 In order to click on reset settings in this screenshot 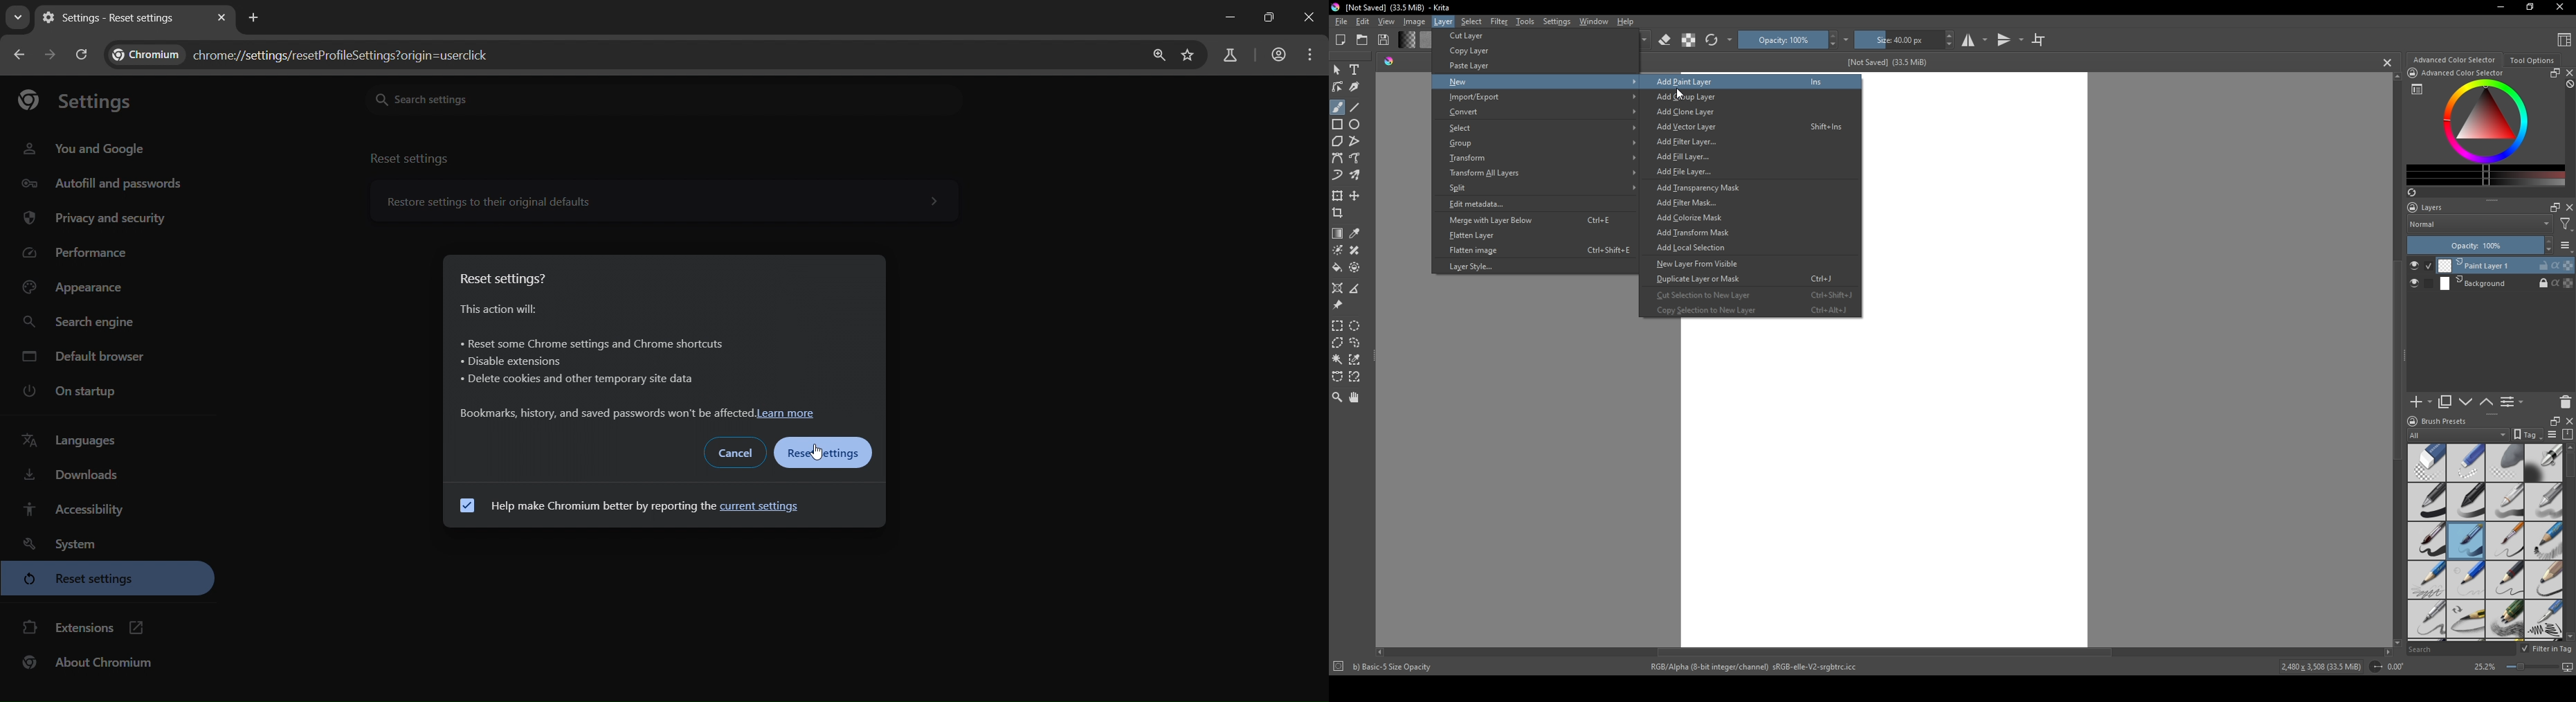, I will do `click(828, 454)`.